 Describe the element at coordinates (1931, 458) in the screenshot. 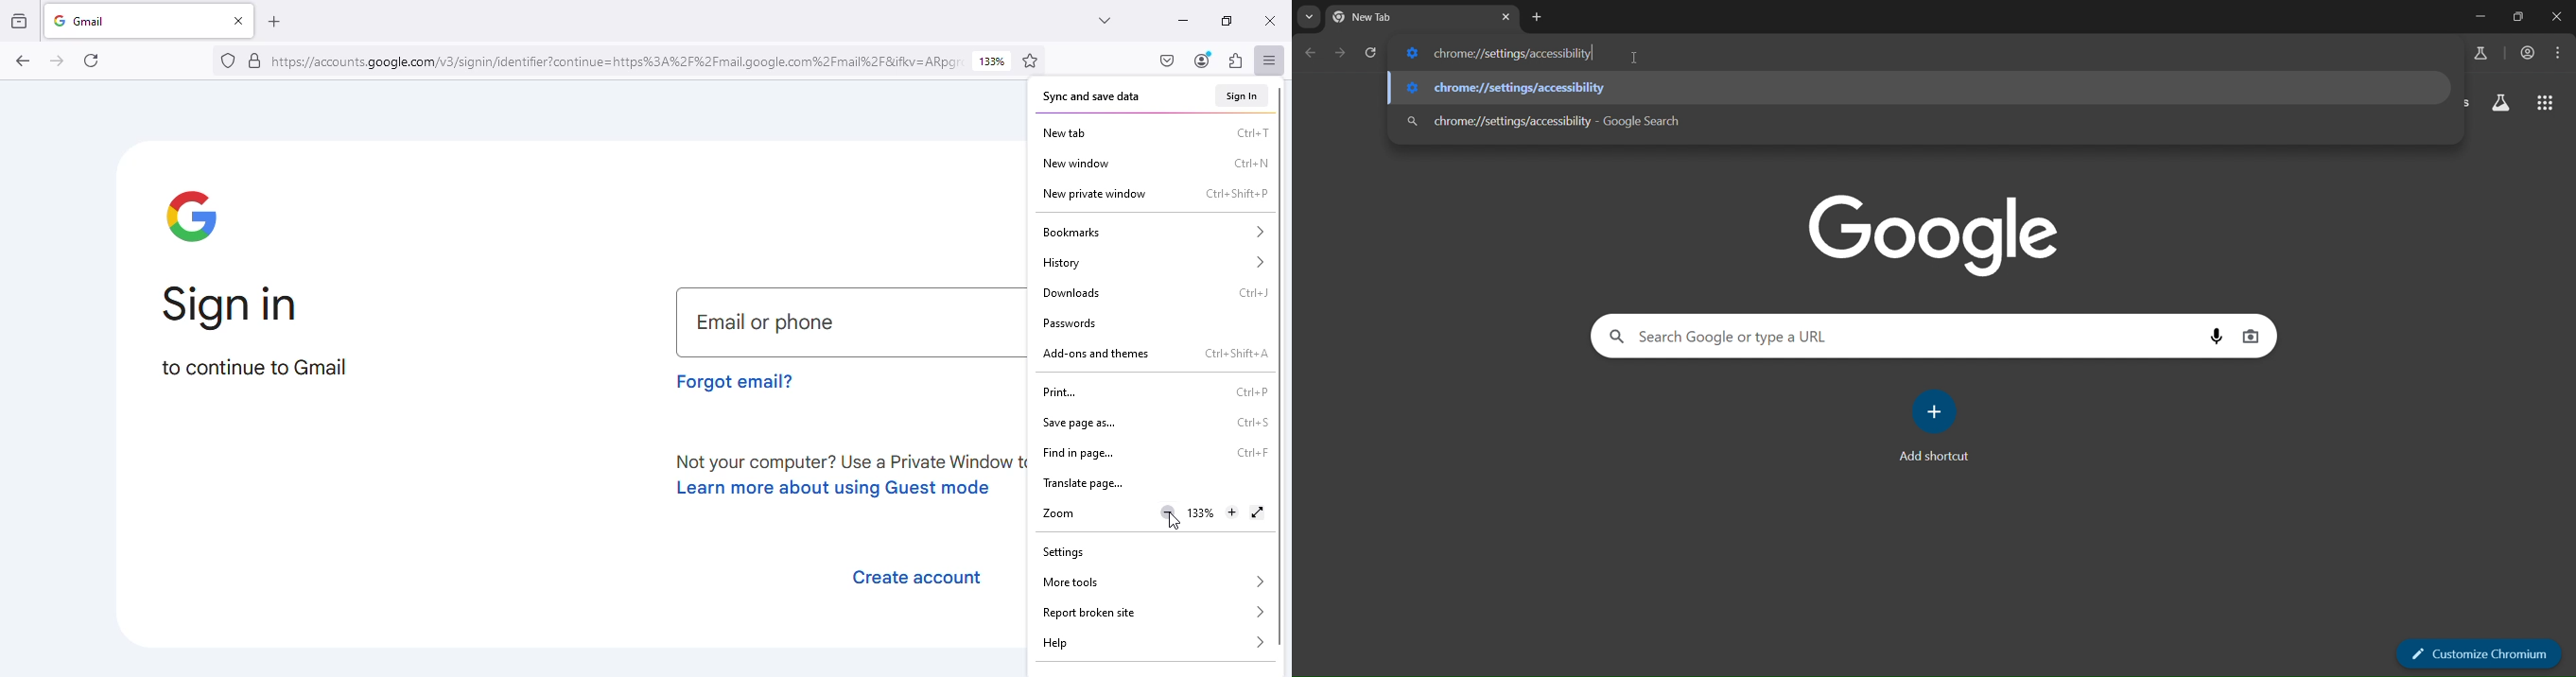

I see `Add shortcut` at that location.